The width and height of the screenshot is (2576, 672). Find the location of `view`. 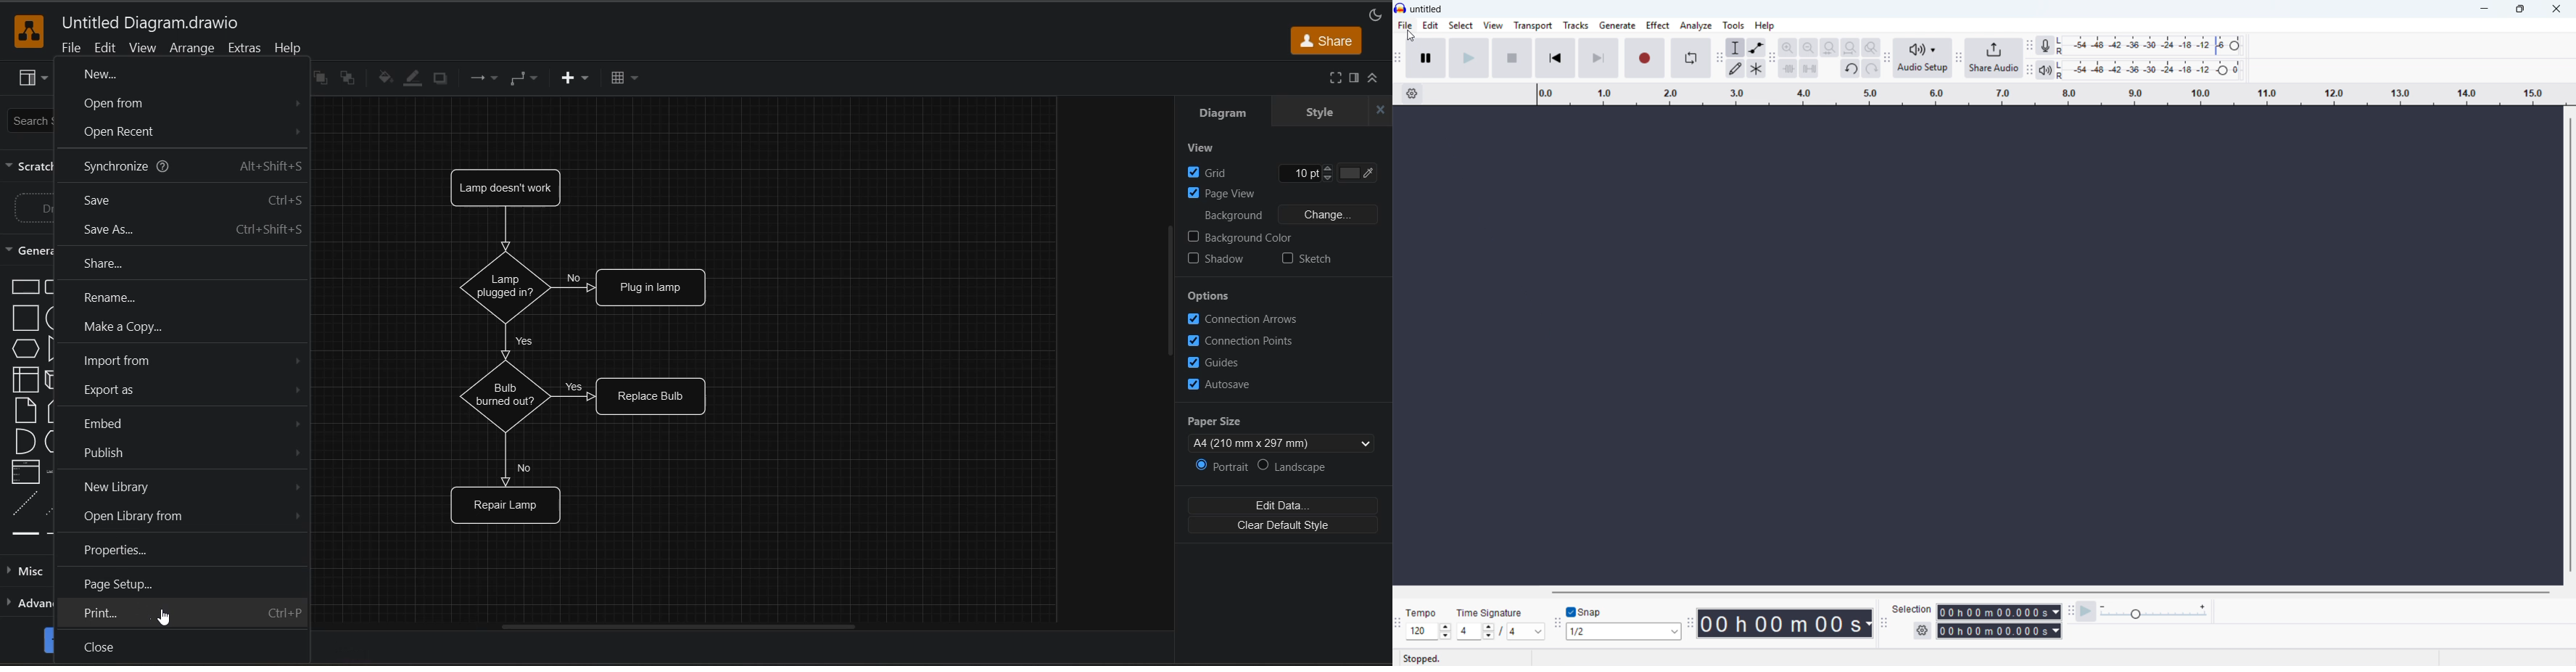

view is located at coordinates (1205, 147).